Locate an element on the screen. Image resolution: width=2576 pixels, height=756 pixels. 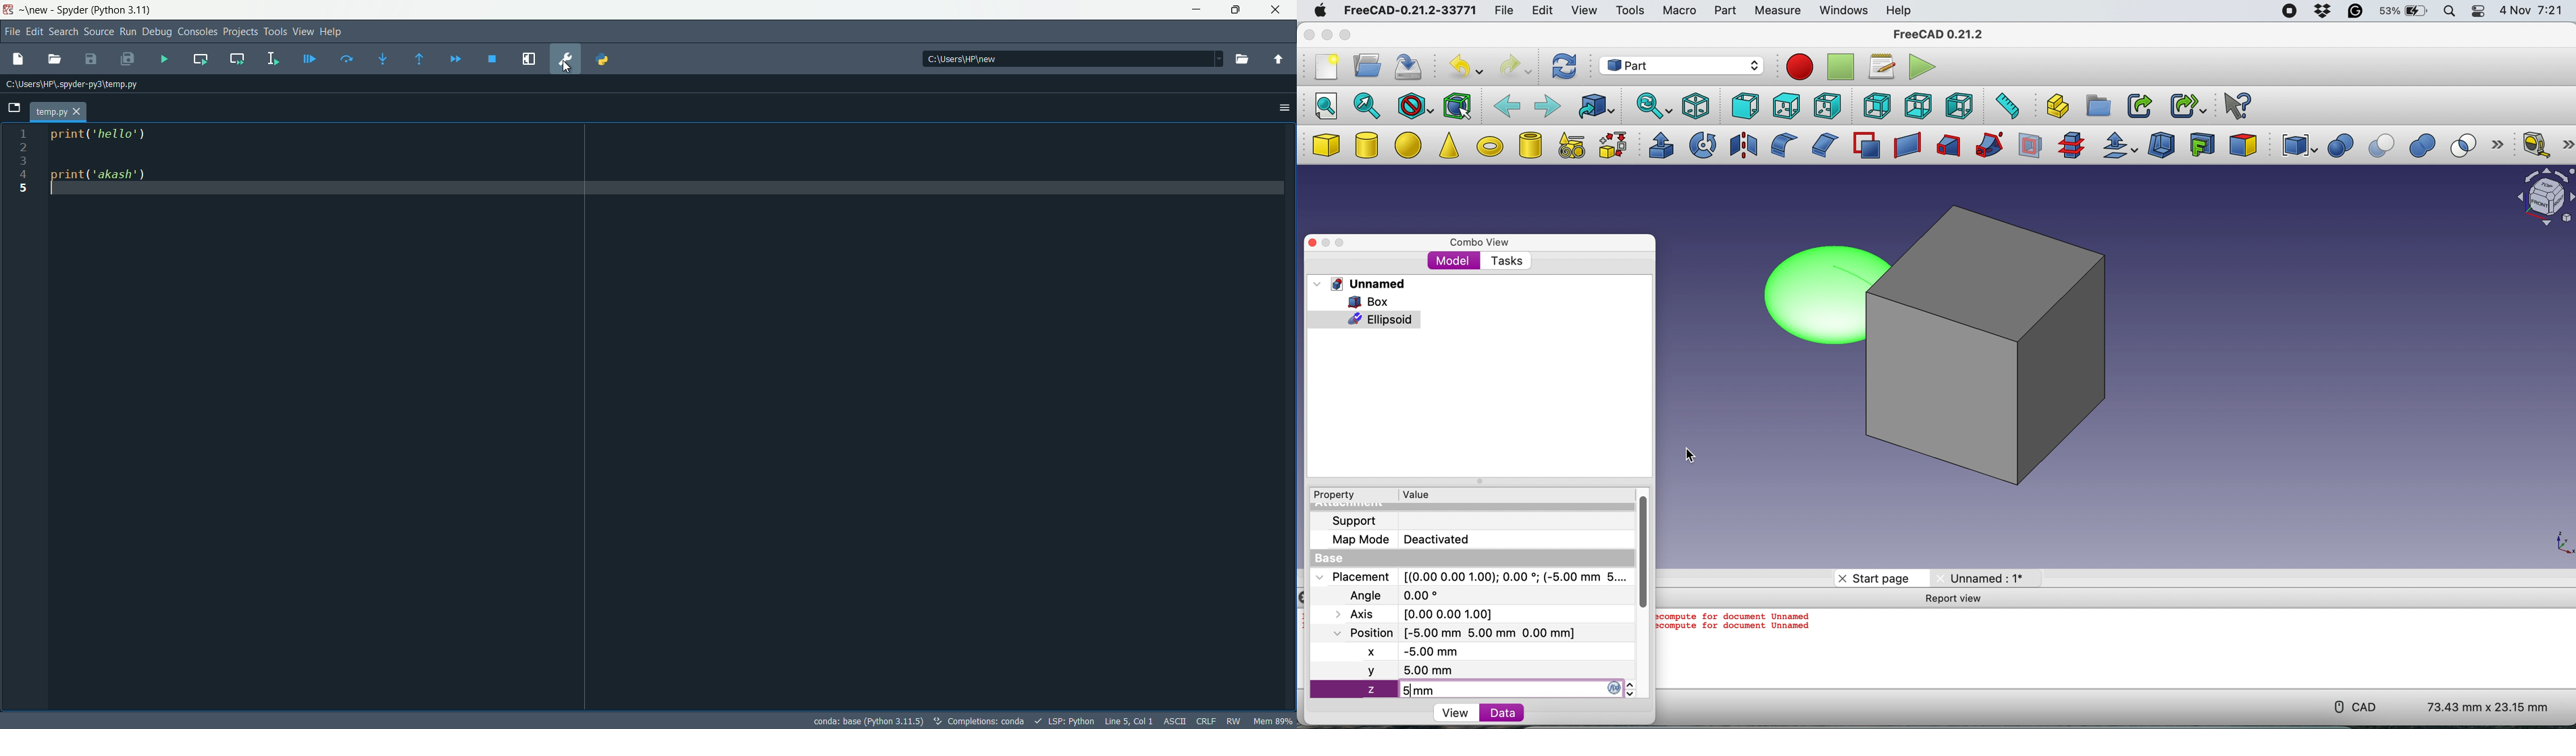
spotlight search is located at coordinates (2449, 12).